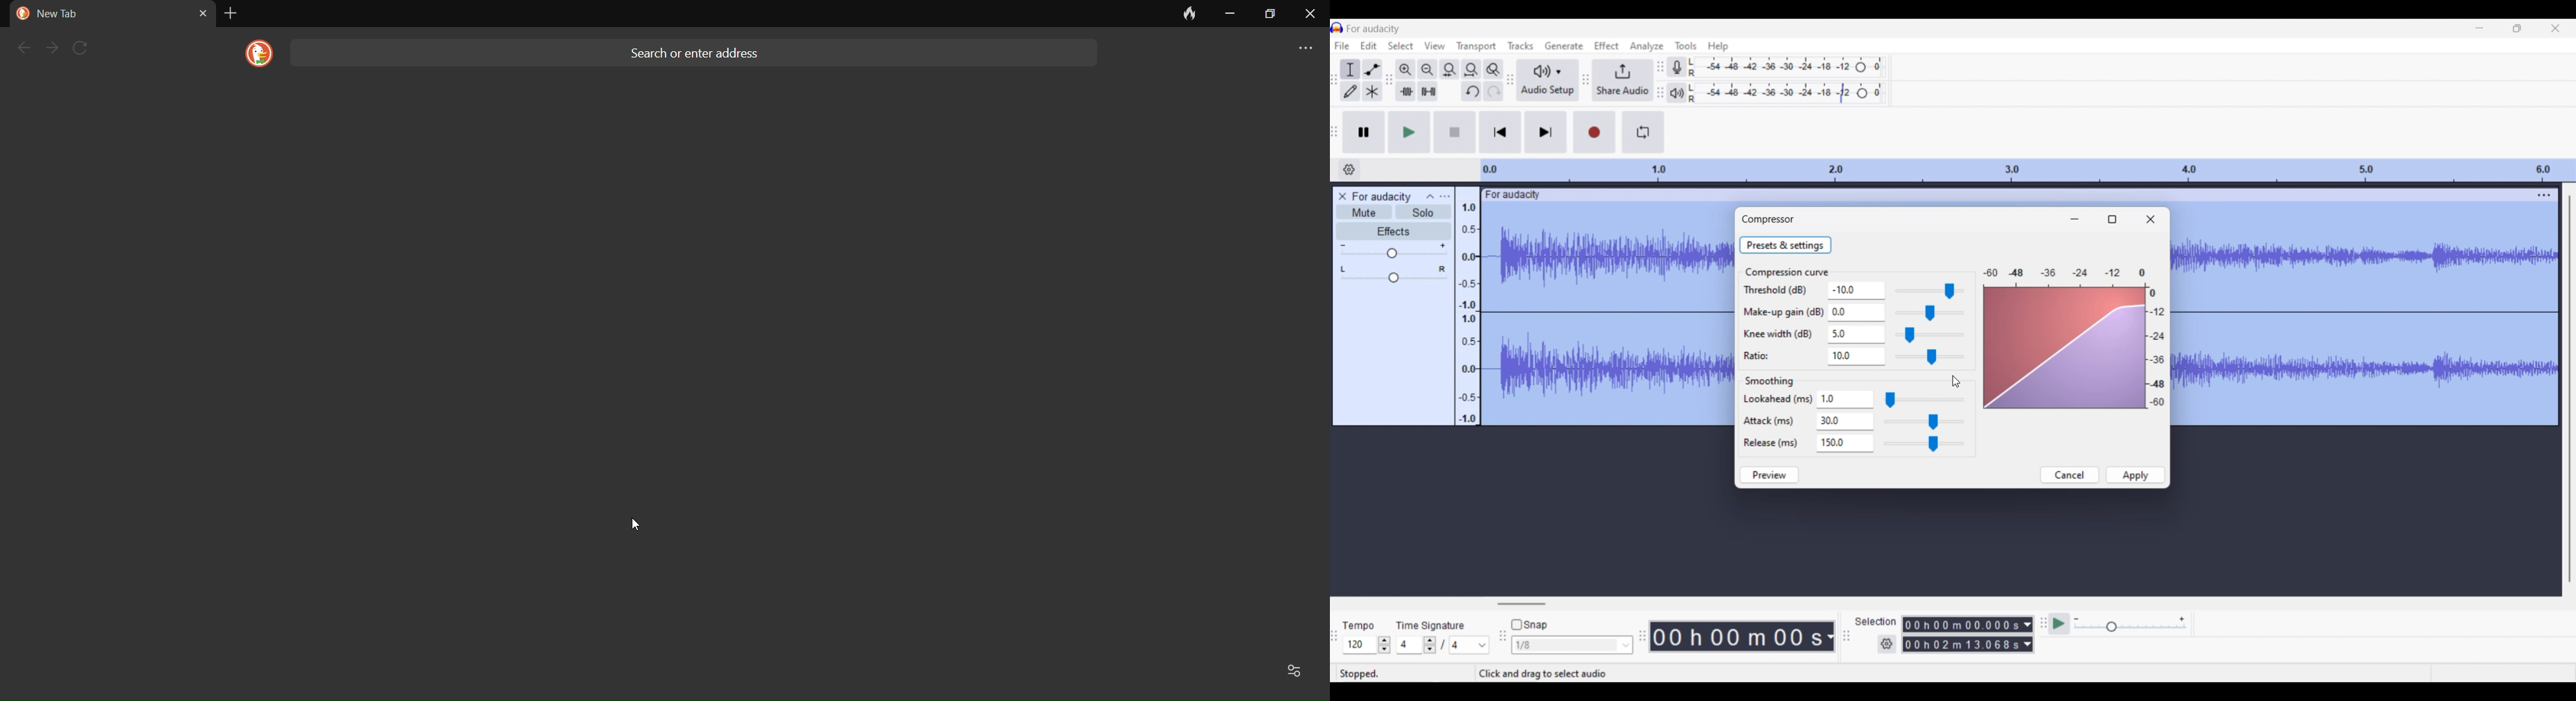  Describe the element at coordinates (1469, 314) in the screenshot. I see `Scale to measure sound intensity` at that location.